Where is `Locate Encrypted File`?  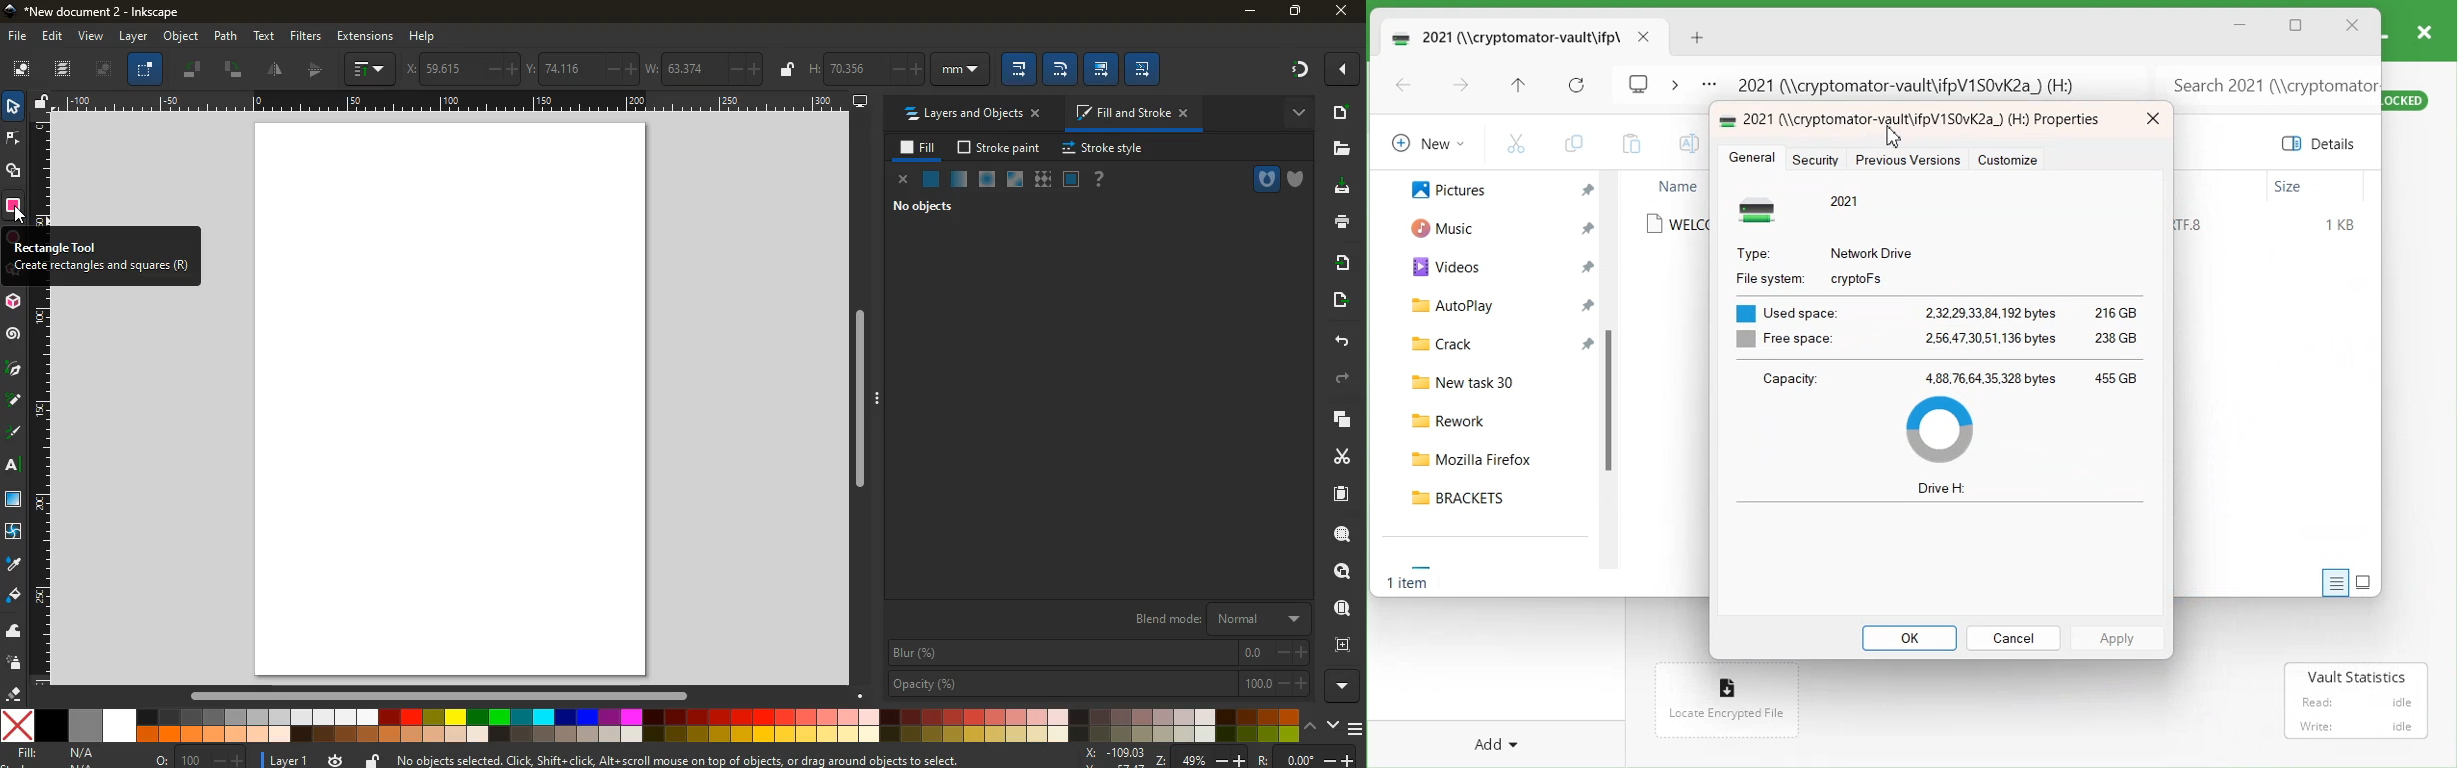
Locate Encrypted File is located at coordinates (1725, 714).